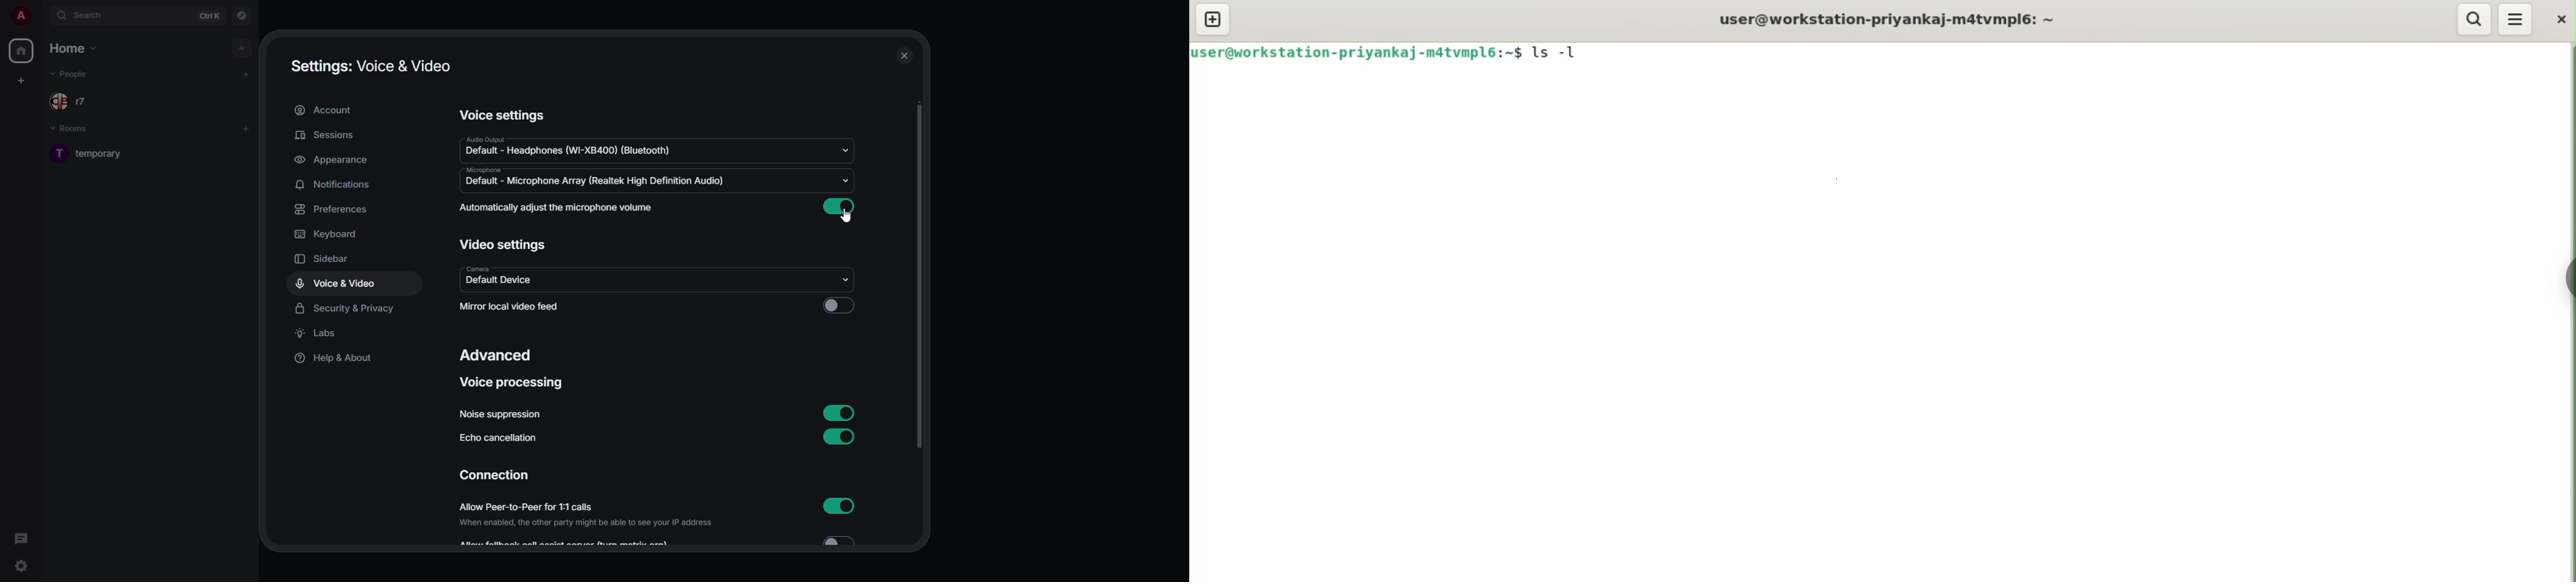 Image resolution: width=2576 pixels, height=588 pixels. Describe the element at coordinates (348, 307) in the screenshot. I see `security & privacy` at that location.